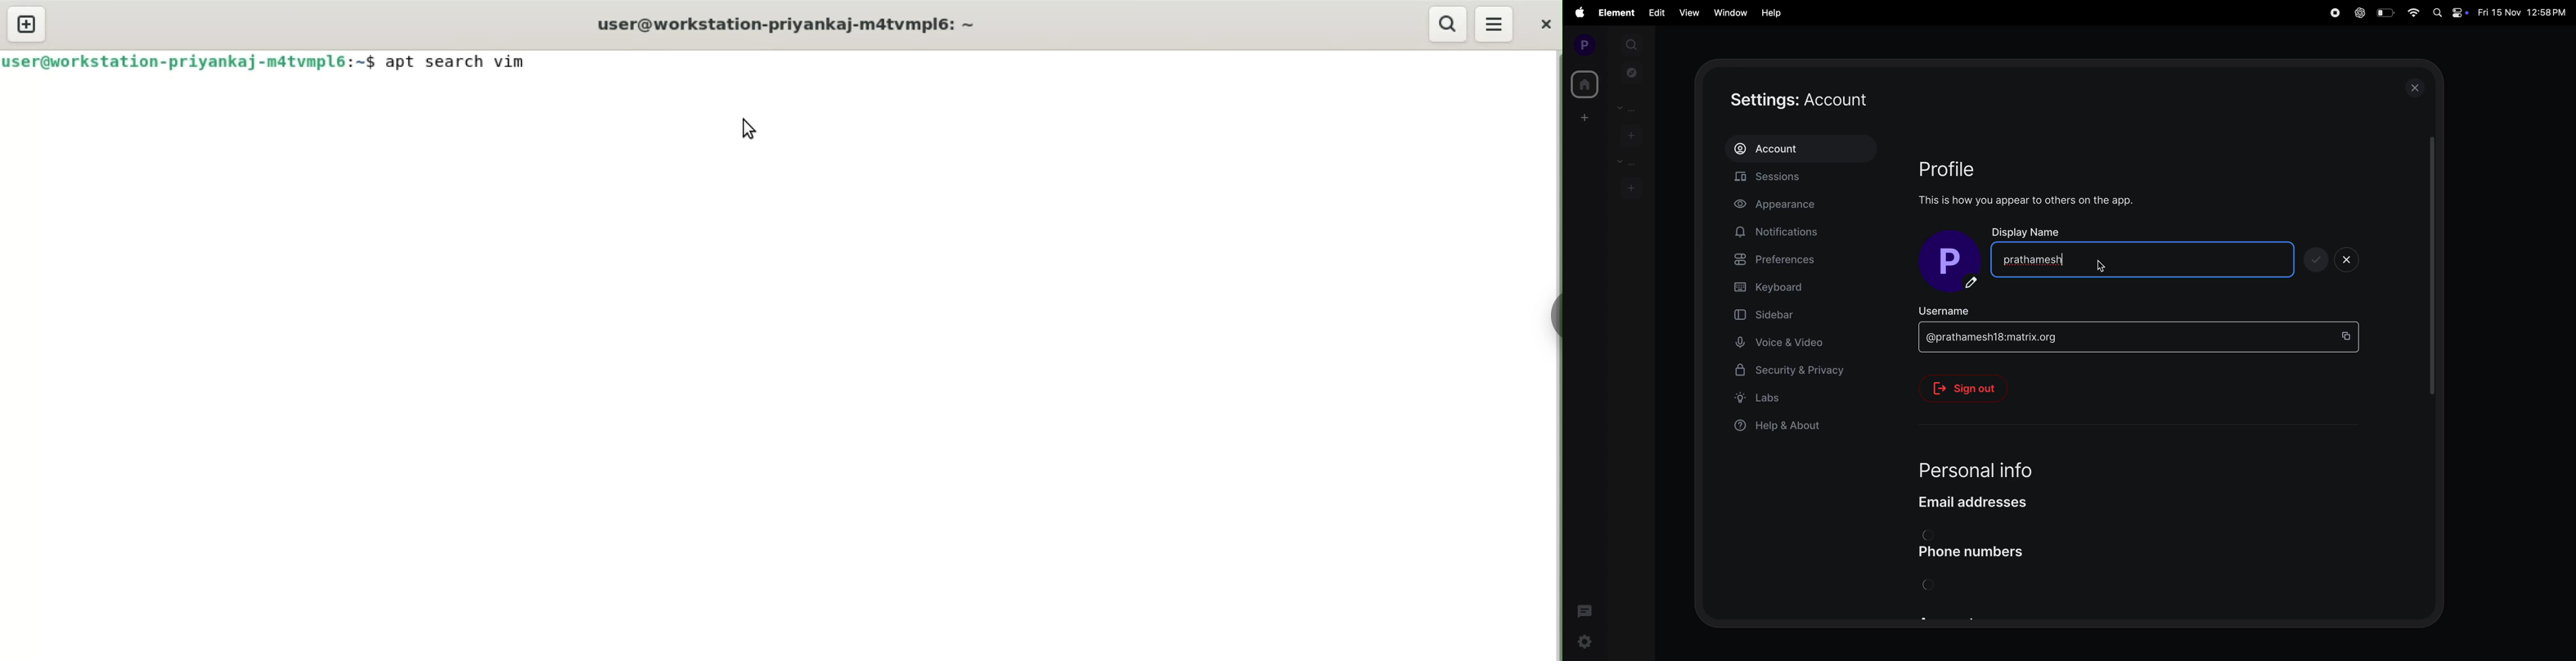 The image size is (2576, 672). I want to click on sign out, so click(1970, 389).